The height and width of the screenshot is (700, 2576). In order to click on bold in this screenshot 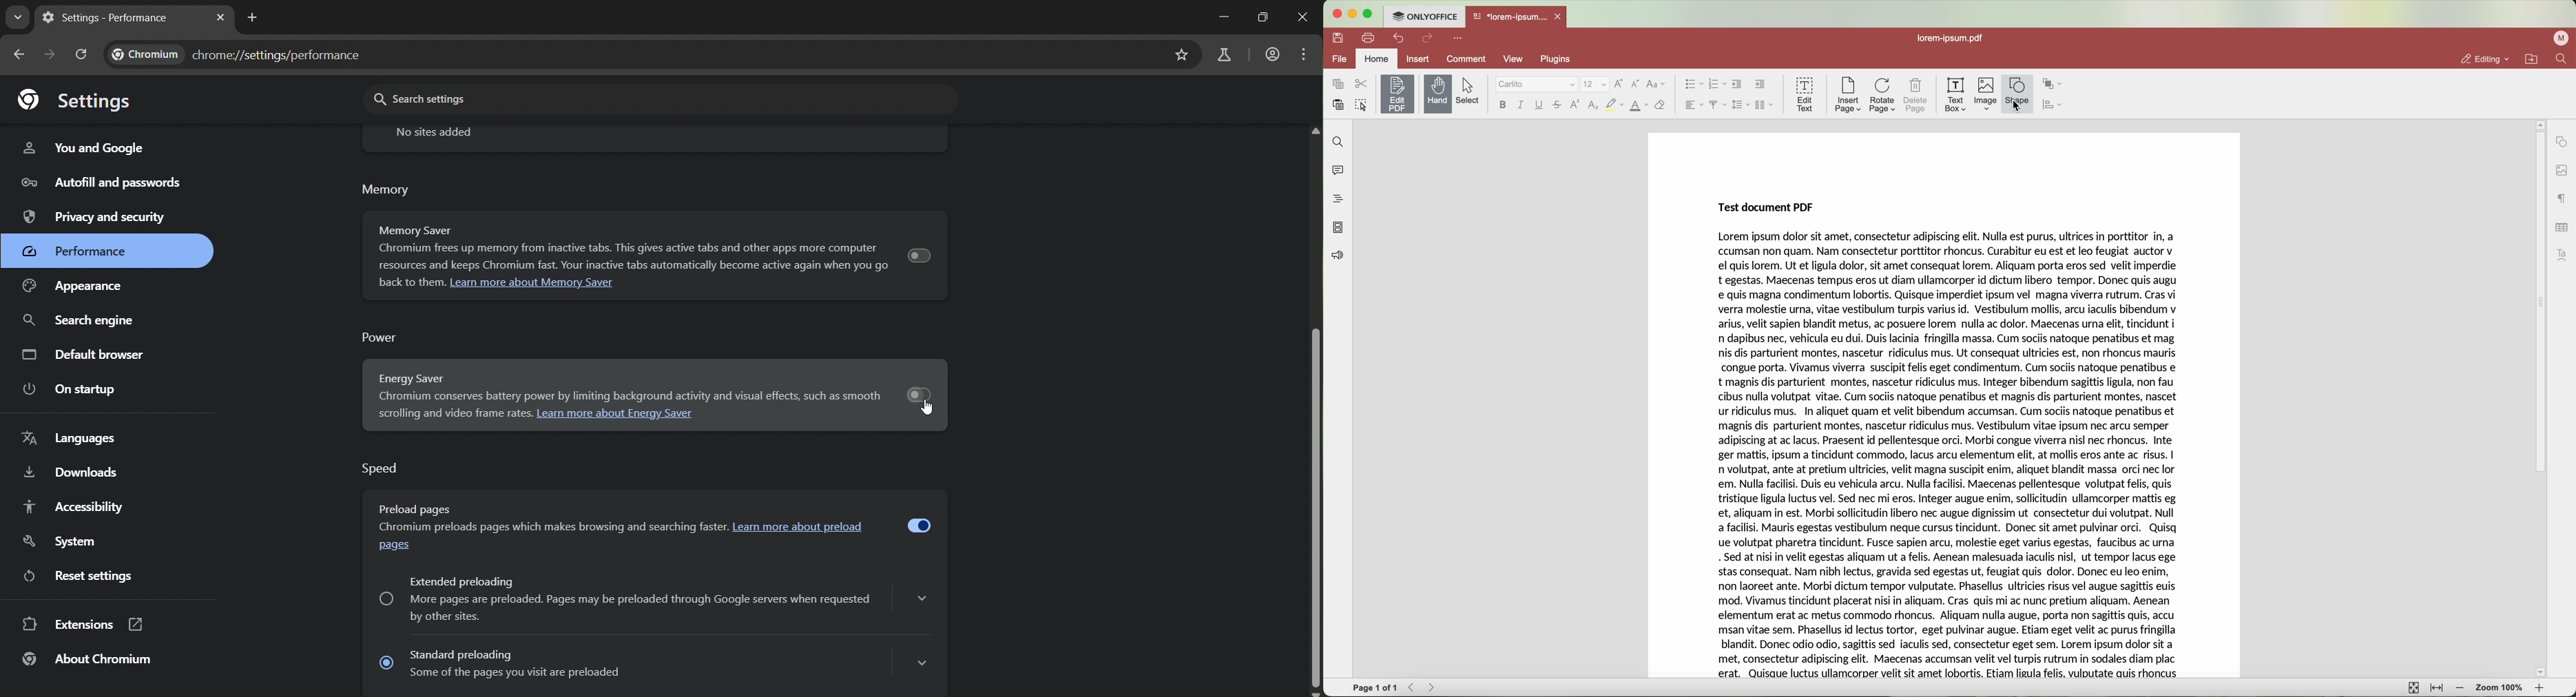, I will do `click(1501, 104)`.